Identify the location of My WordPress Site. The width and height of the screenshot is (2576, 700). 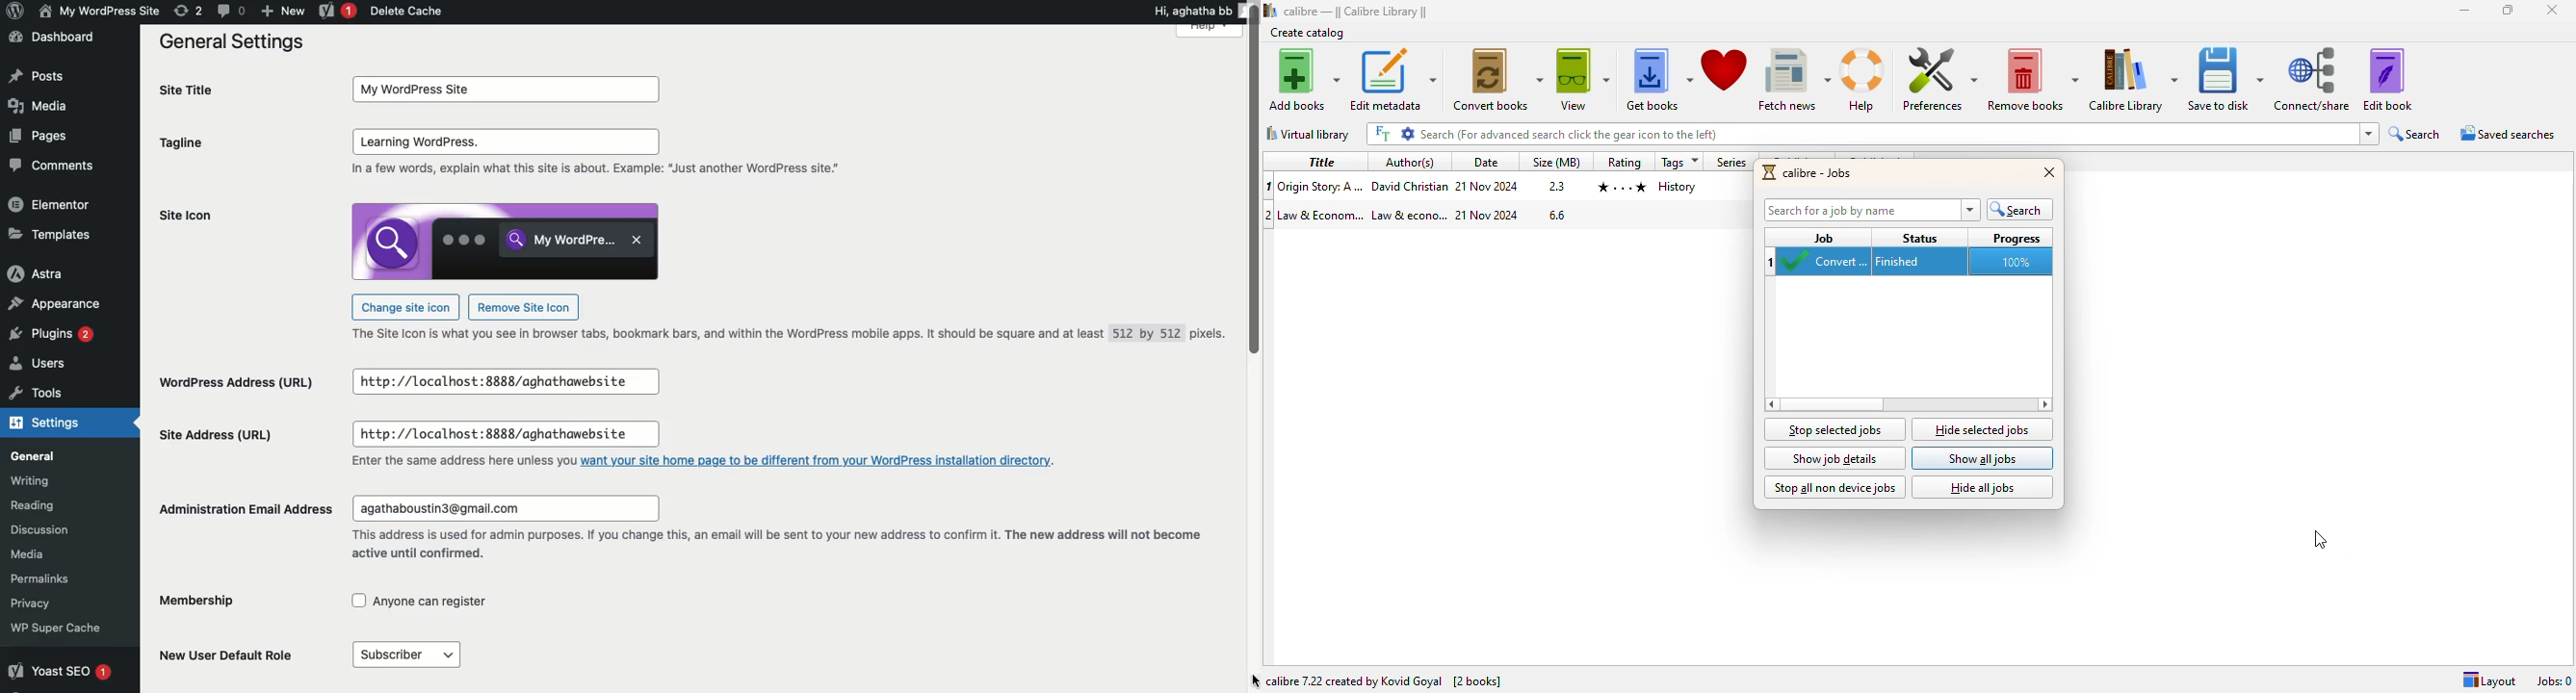
(503, 89).